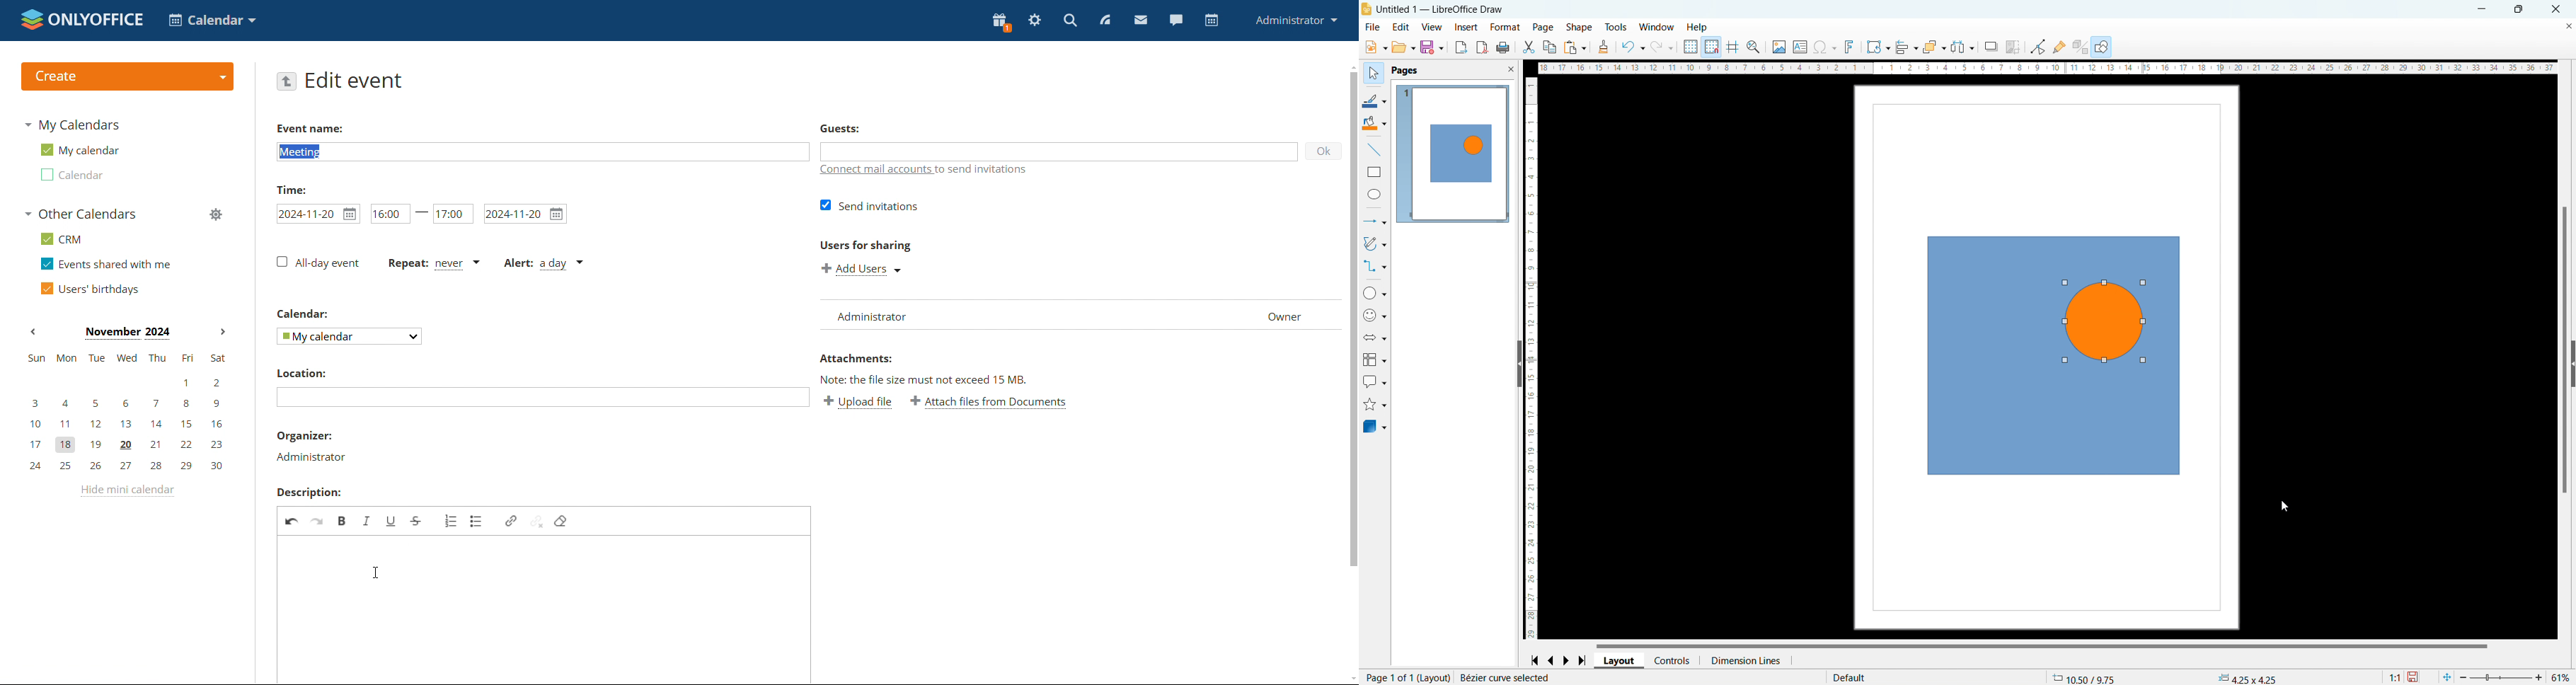  I want to click on organiser, so click(303, 436).